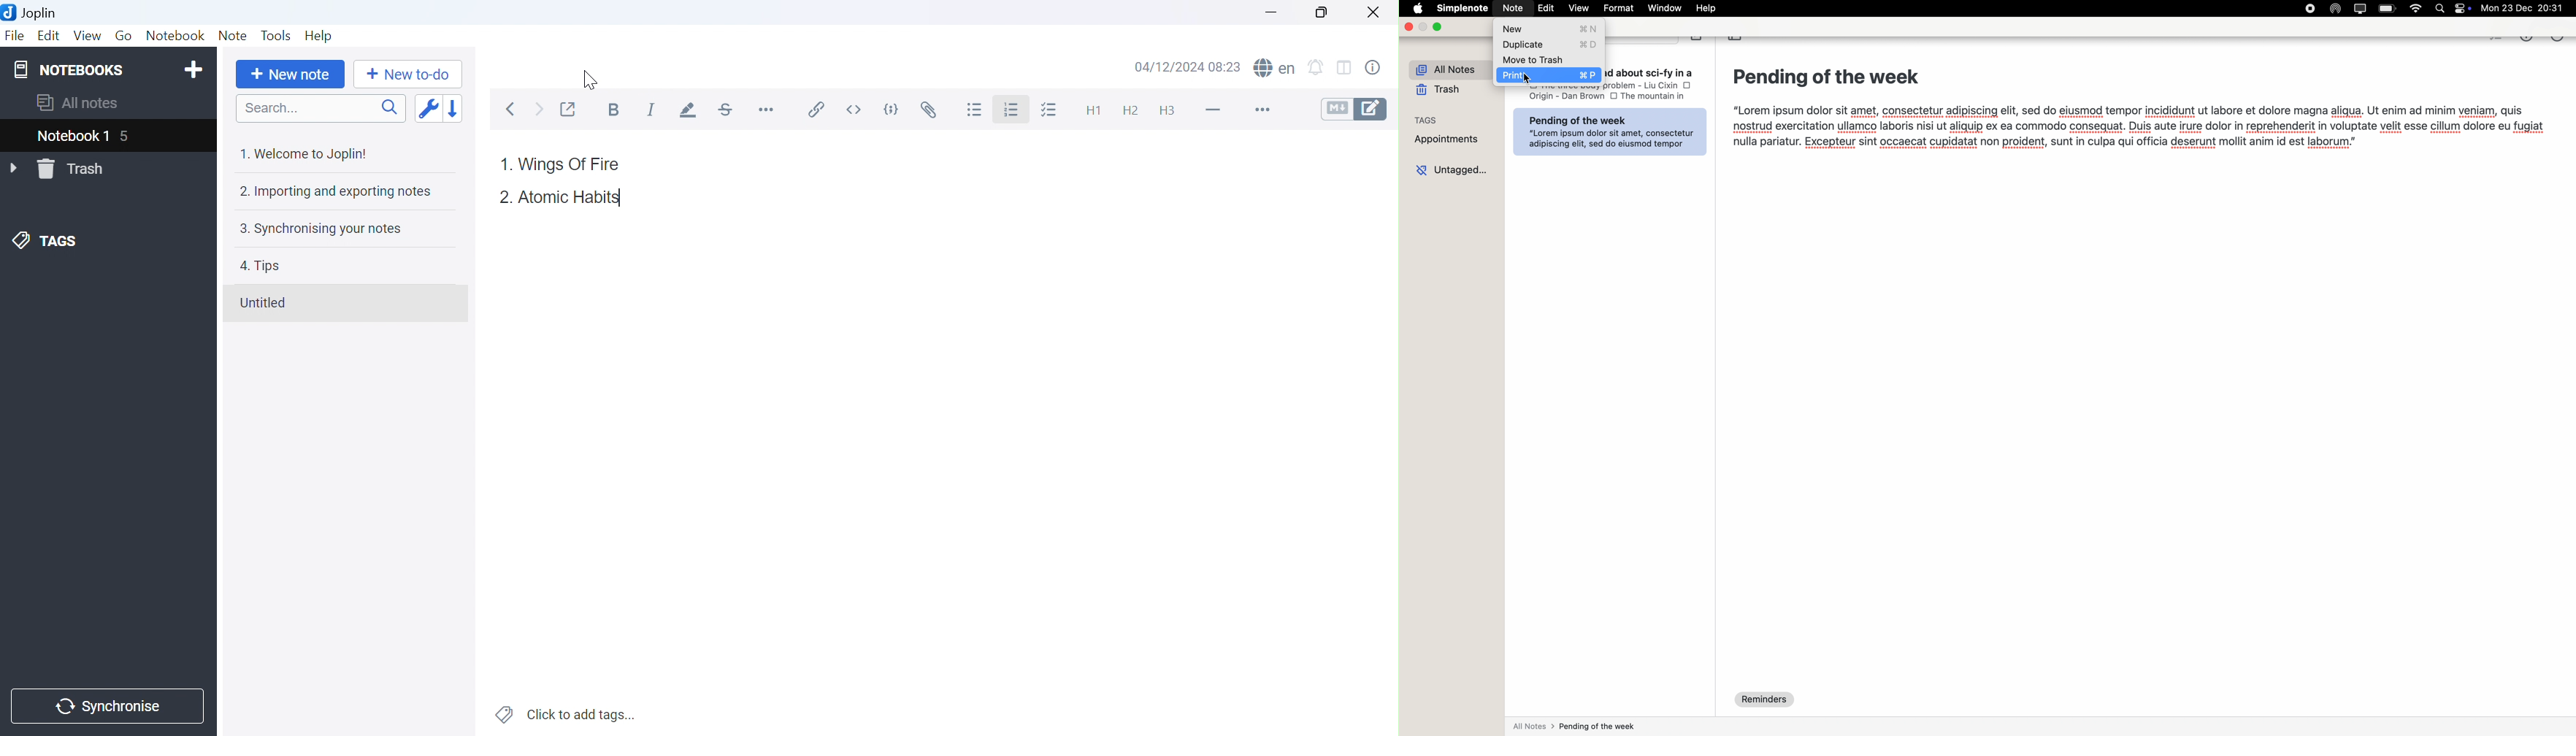 This screenshot has height=756, width=2576. I want to click on More, so click(1260, 110).